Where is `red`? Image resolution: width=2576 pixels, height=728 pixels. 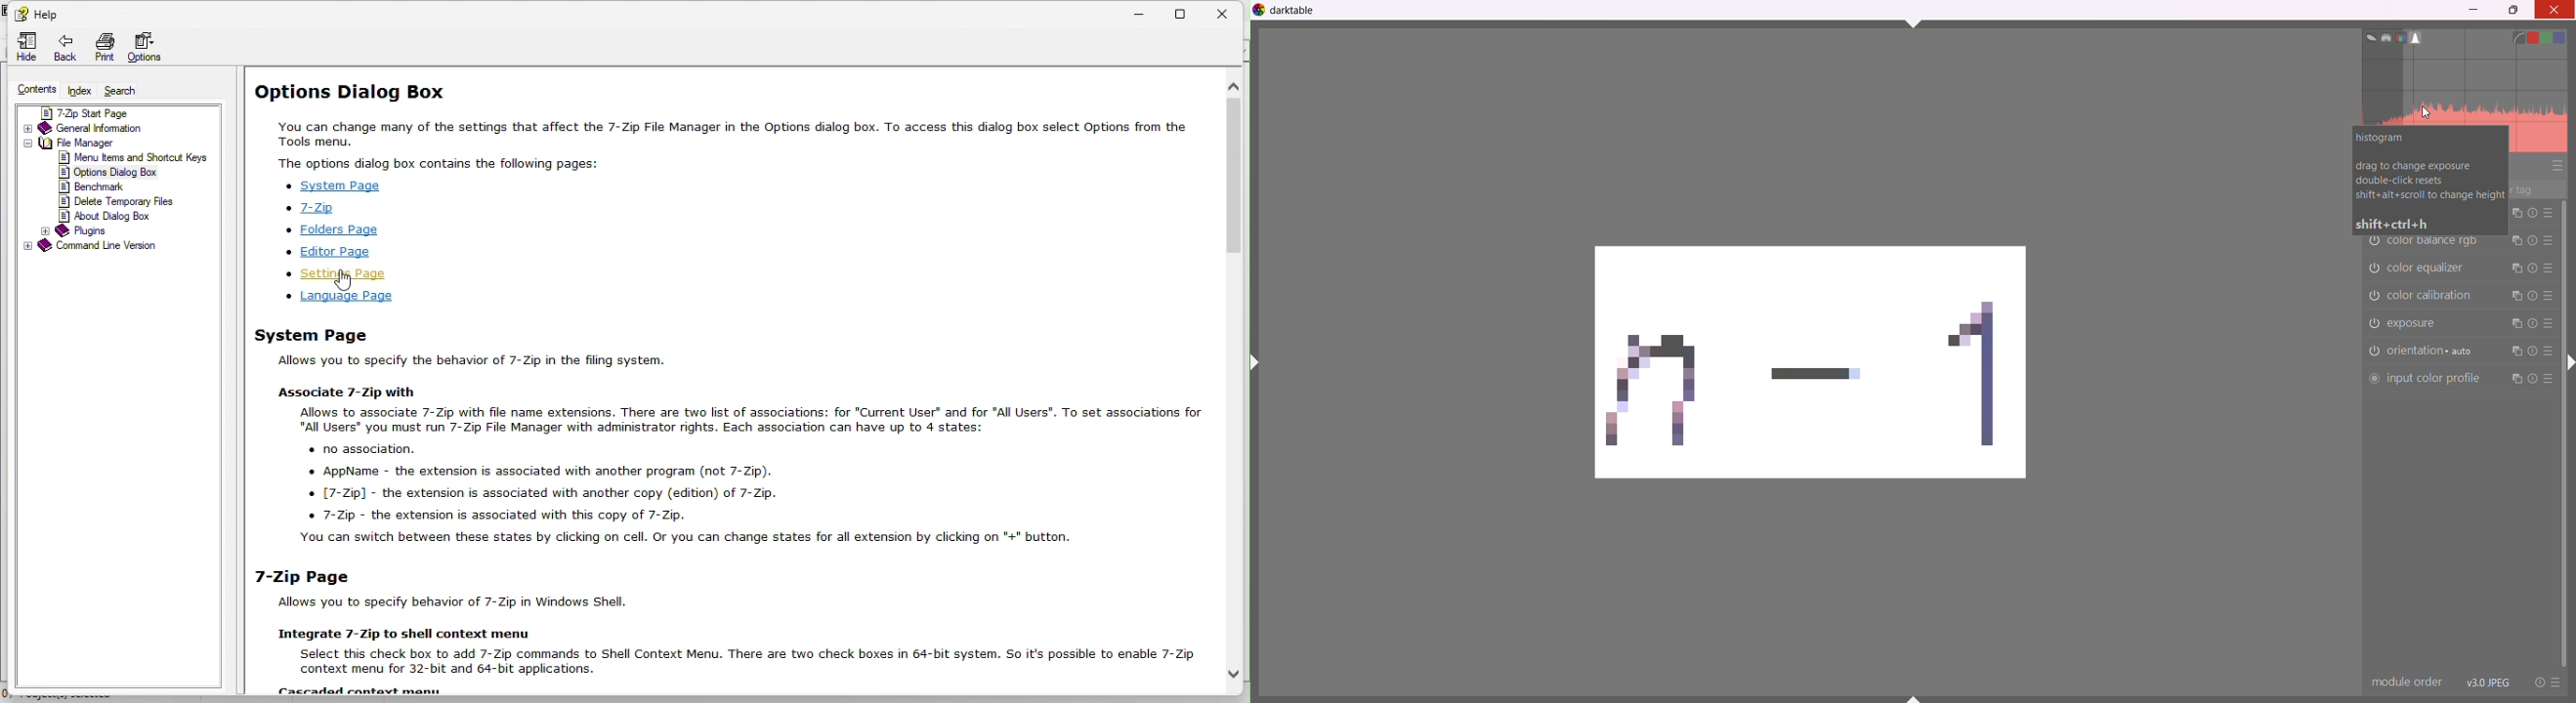
red is located at coordinates (2535, 35).